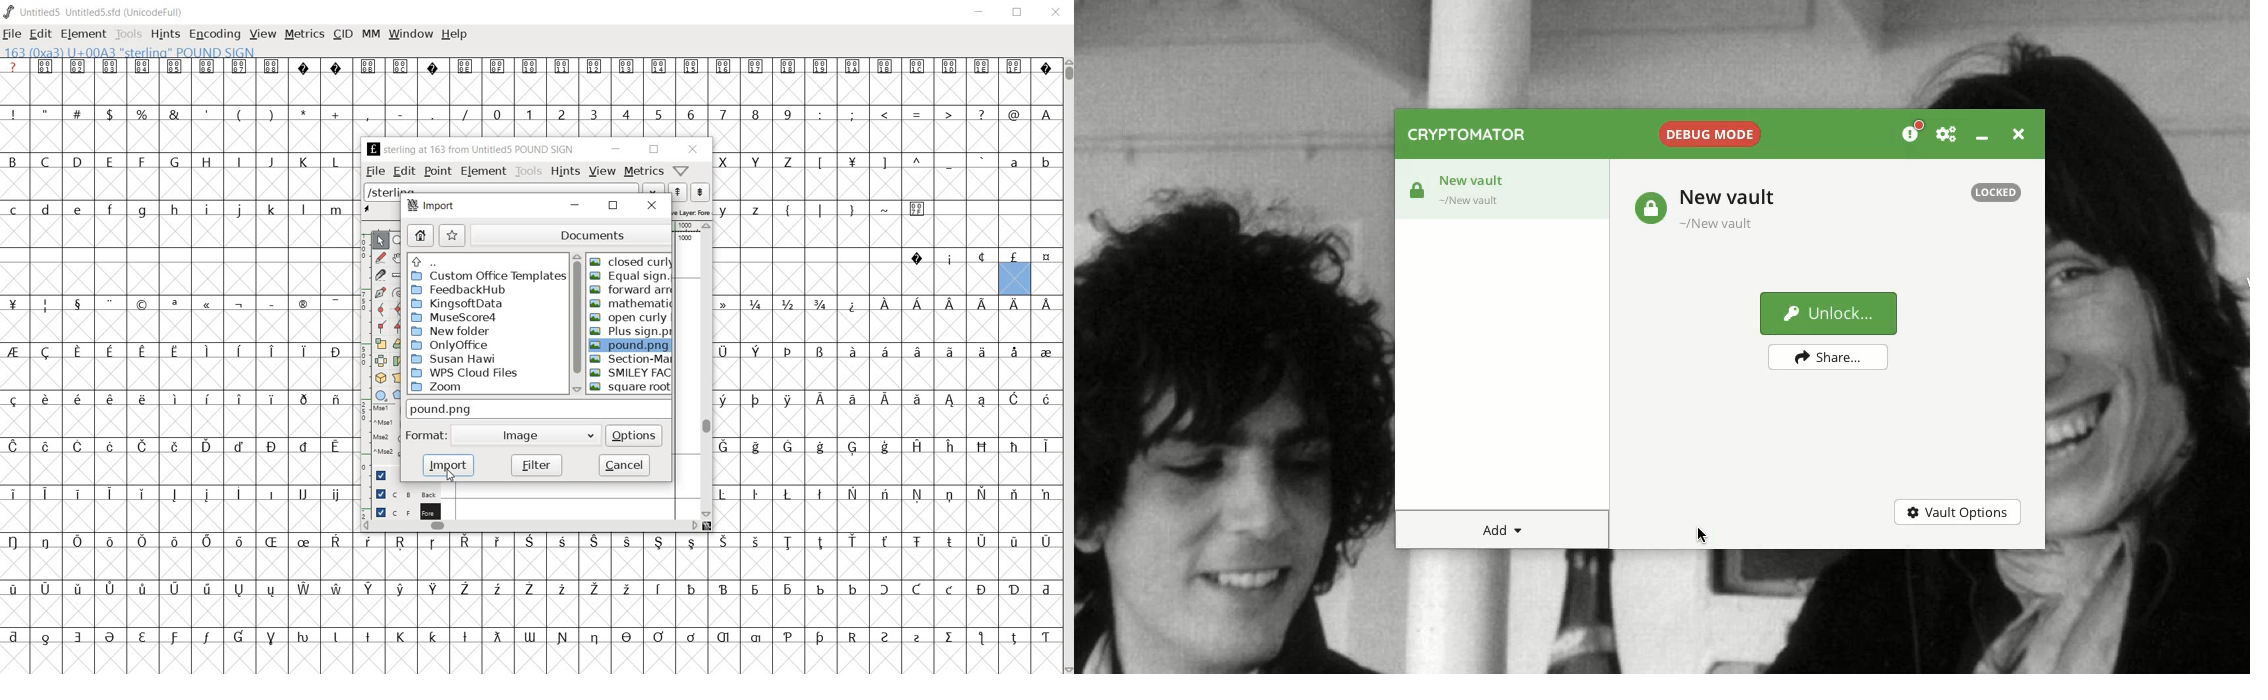 The width and height of the screenshot is (2268, 700). Describe the element at coordinates (685, 239) in the screenshot. I see `1000` at that location.